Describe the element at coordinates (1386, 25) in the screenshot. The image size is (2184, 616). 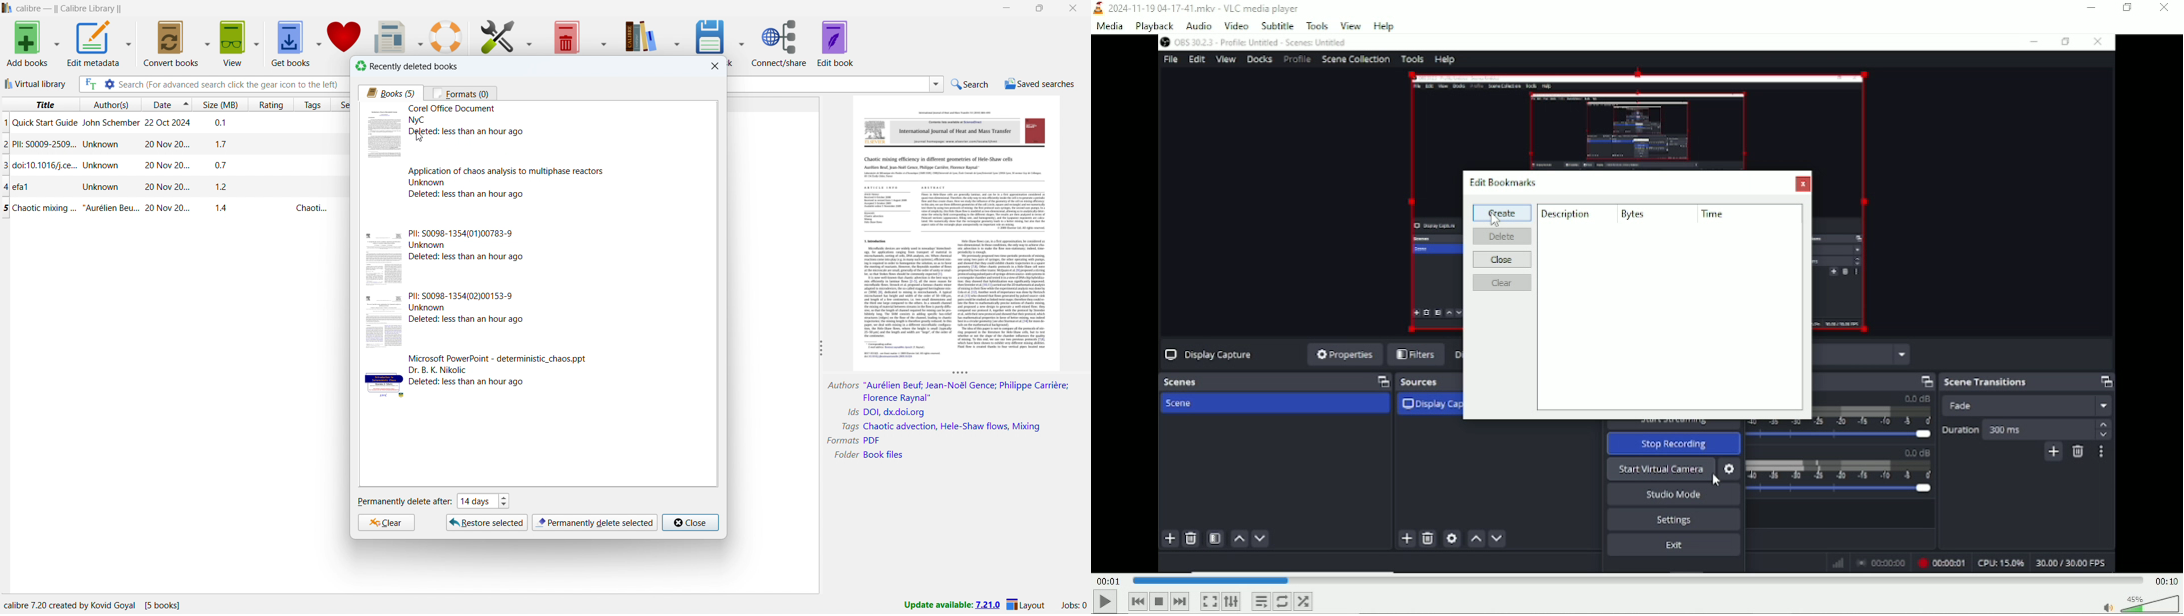
I see `help` at that location.